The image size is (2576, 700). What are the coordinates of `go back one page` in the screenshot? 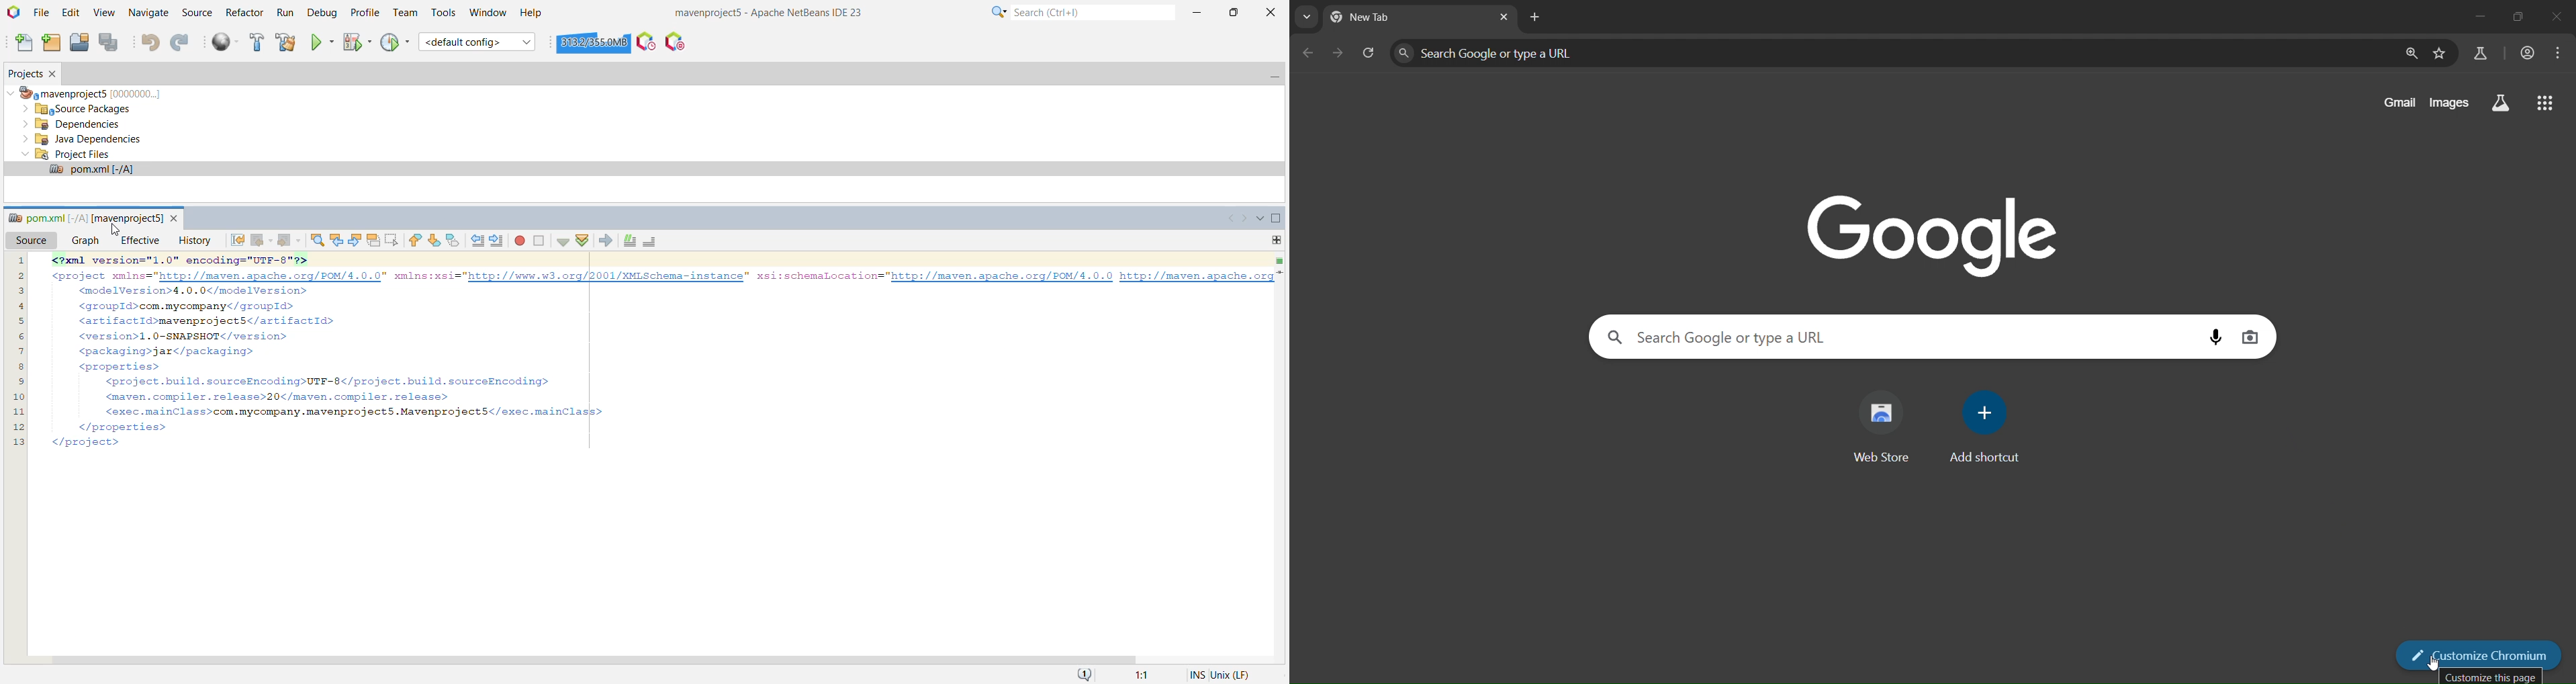 It's located at (1308, 52).